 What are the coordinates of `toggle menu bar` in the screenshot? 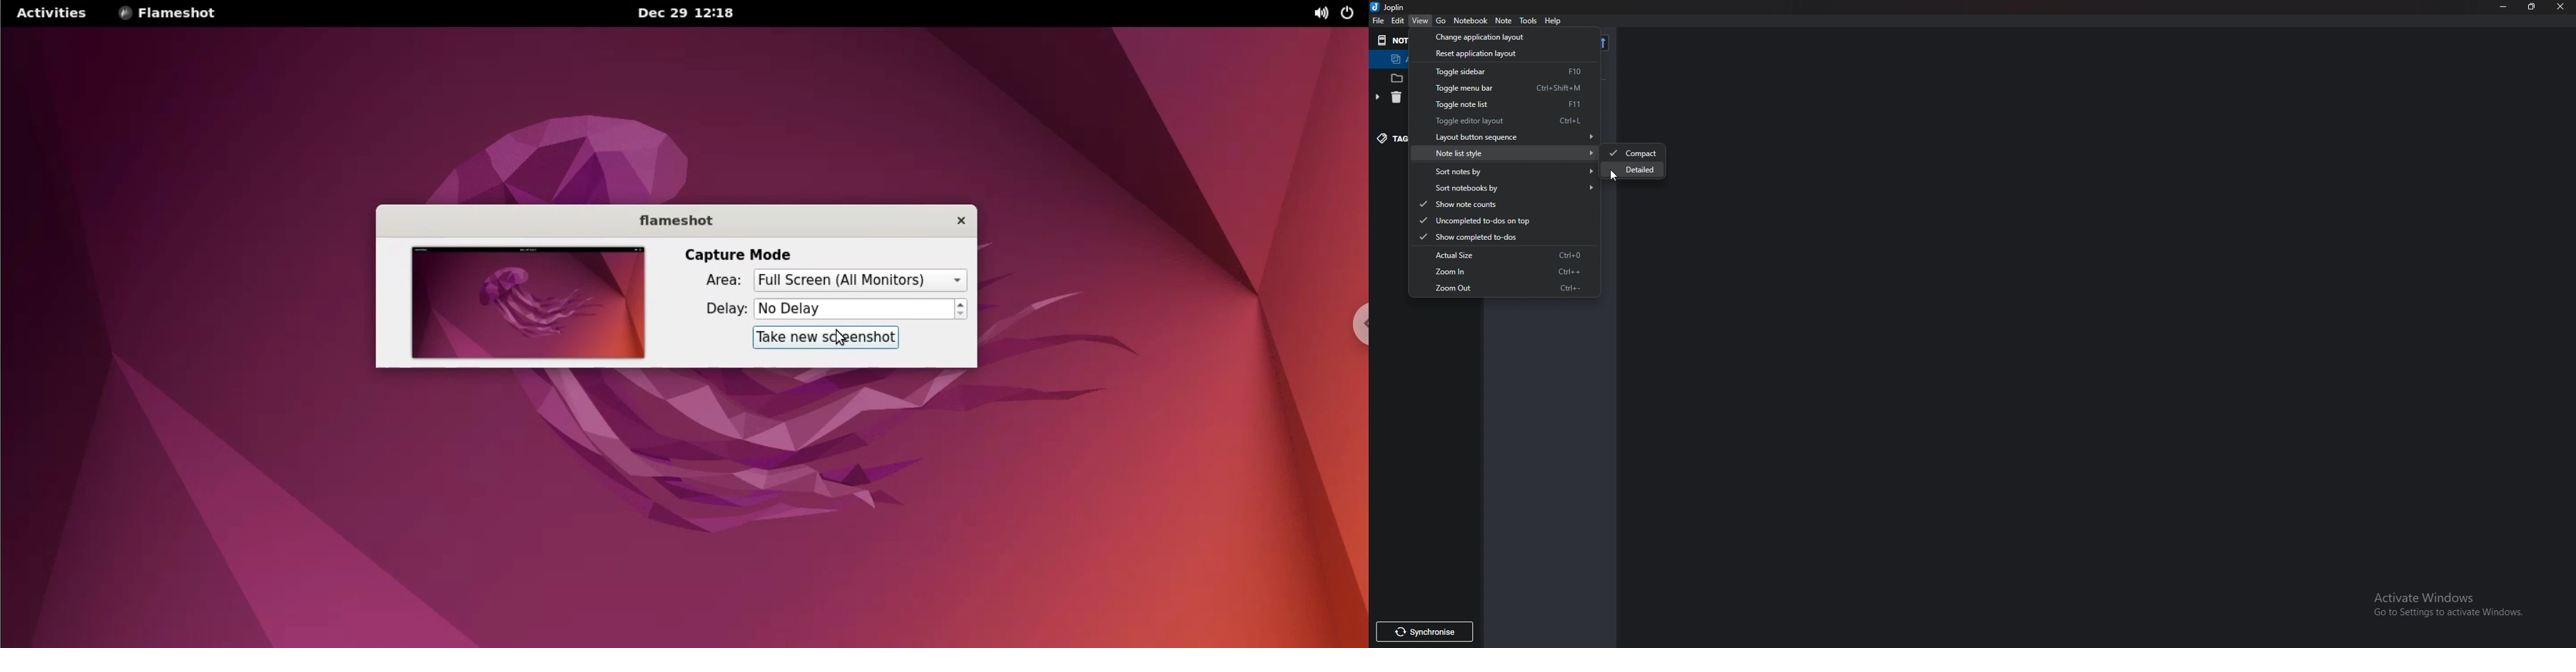 It's located at (1507, 88).